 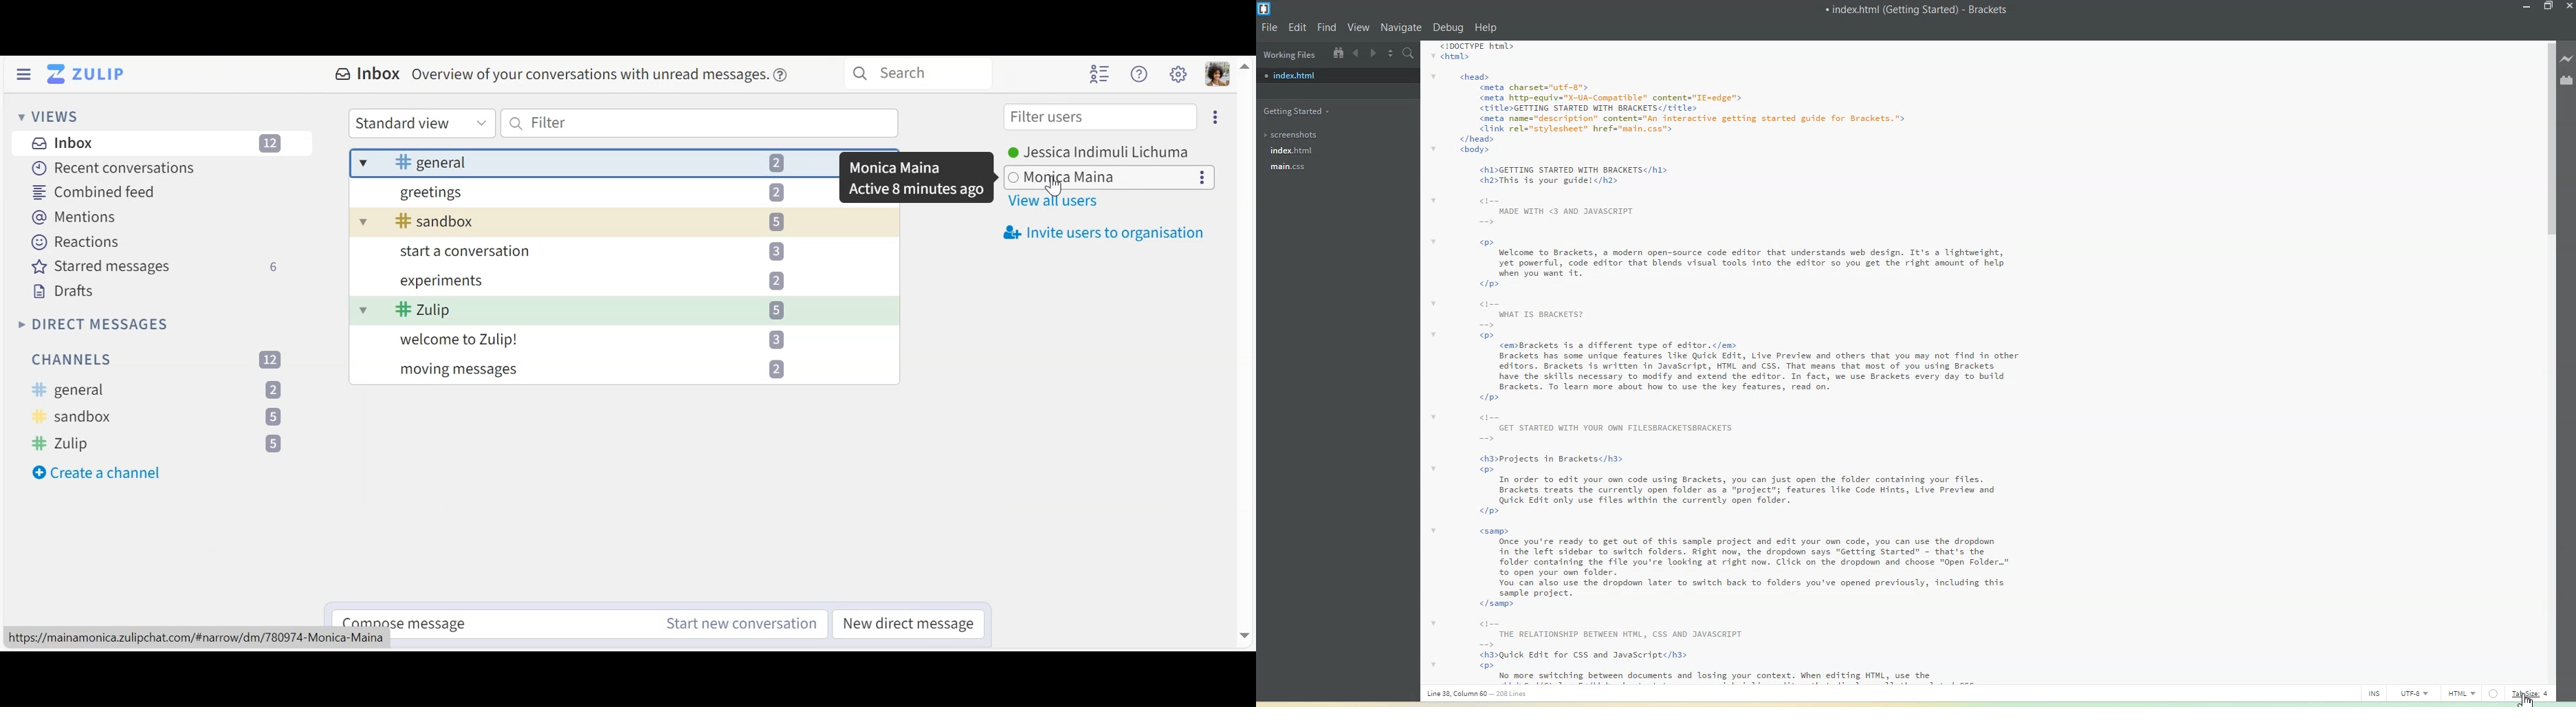 I want to click on New direct messages, so click(x=909, y=625).